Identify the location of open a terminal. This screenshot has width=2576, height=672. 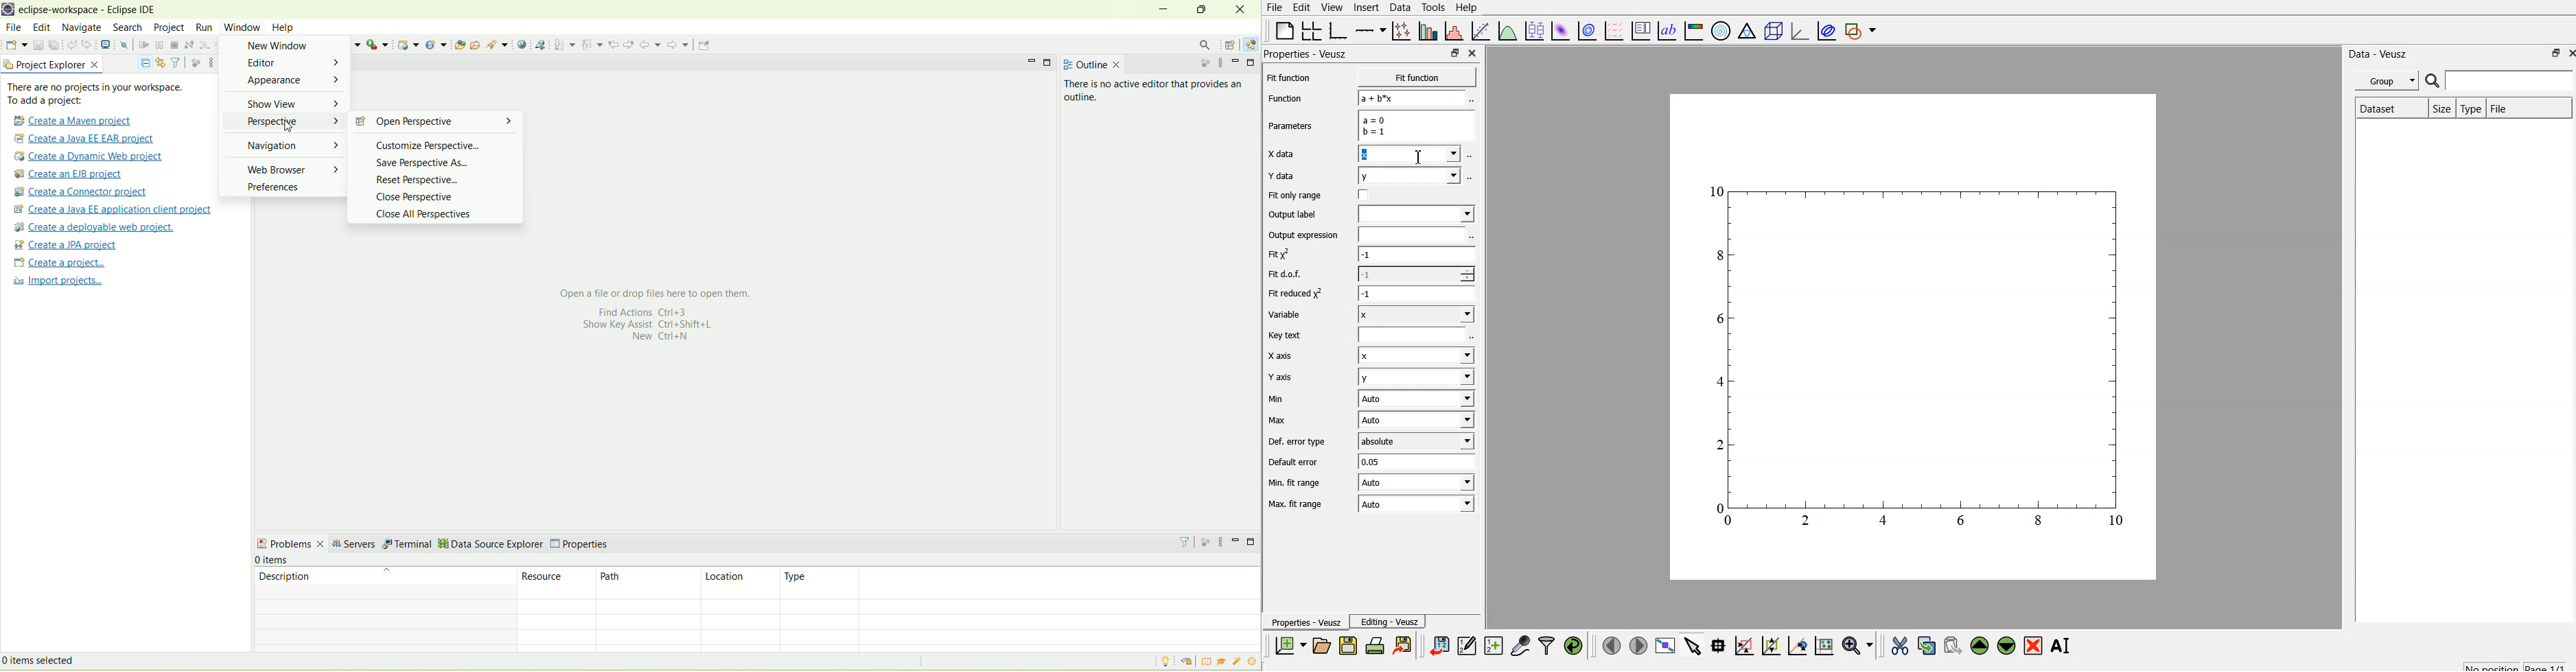
(105, 45).